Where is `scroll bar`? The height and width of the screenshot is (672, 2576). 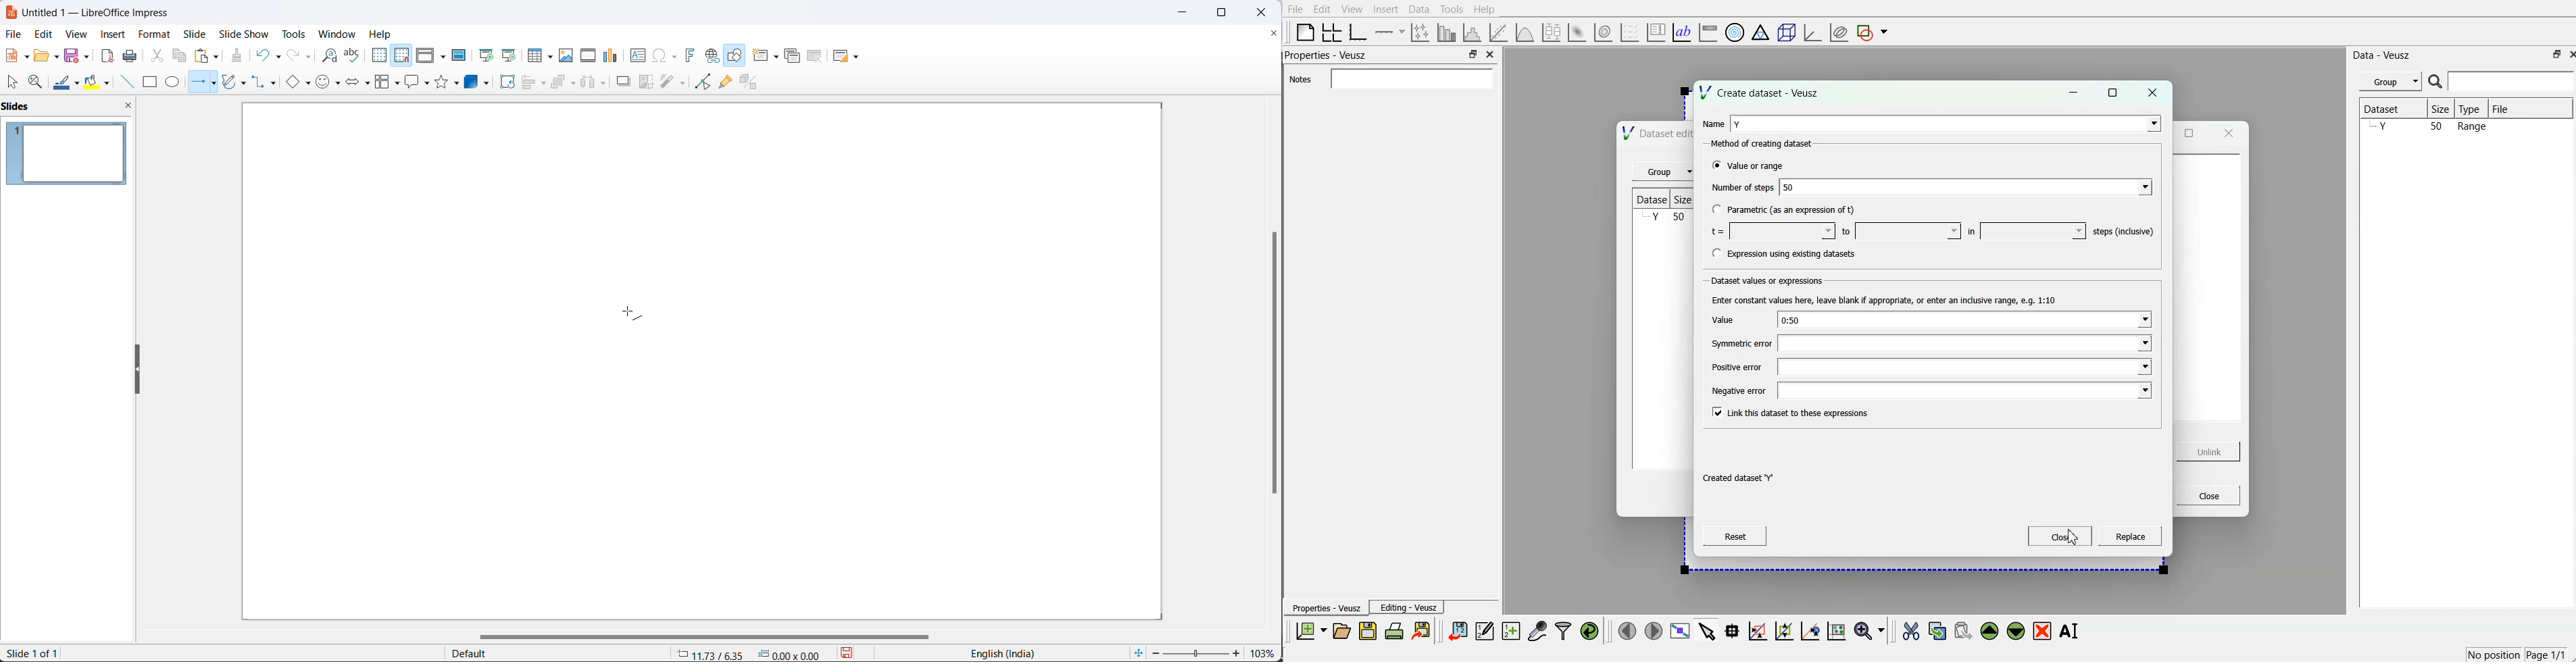 scroll bar is located at coordinates (1269, 363).